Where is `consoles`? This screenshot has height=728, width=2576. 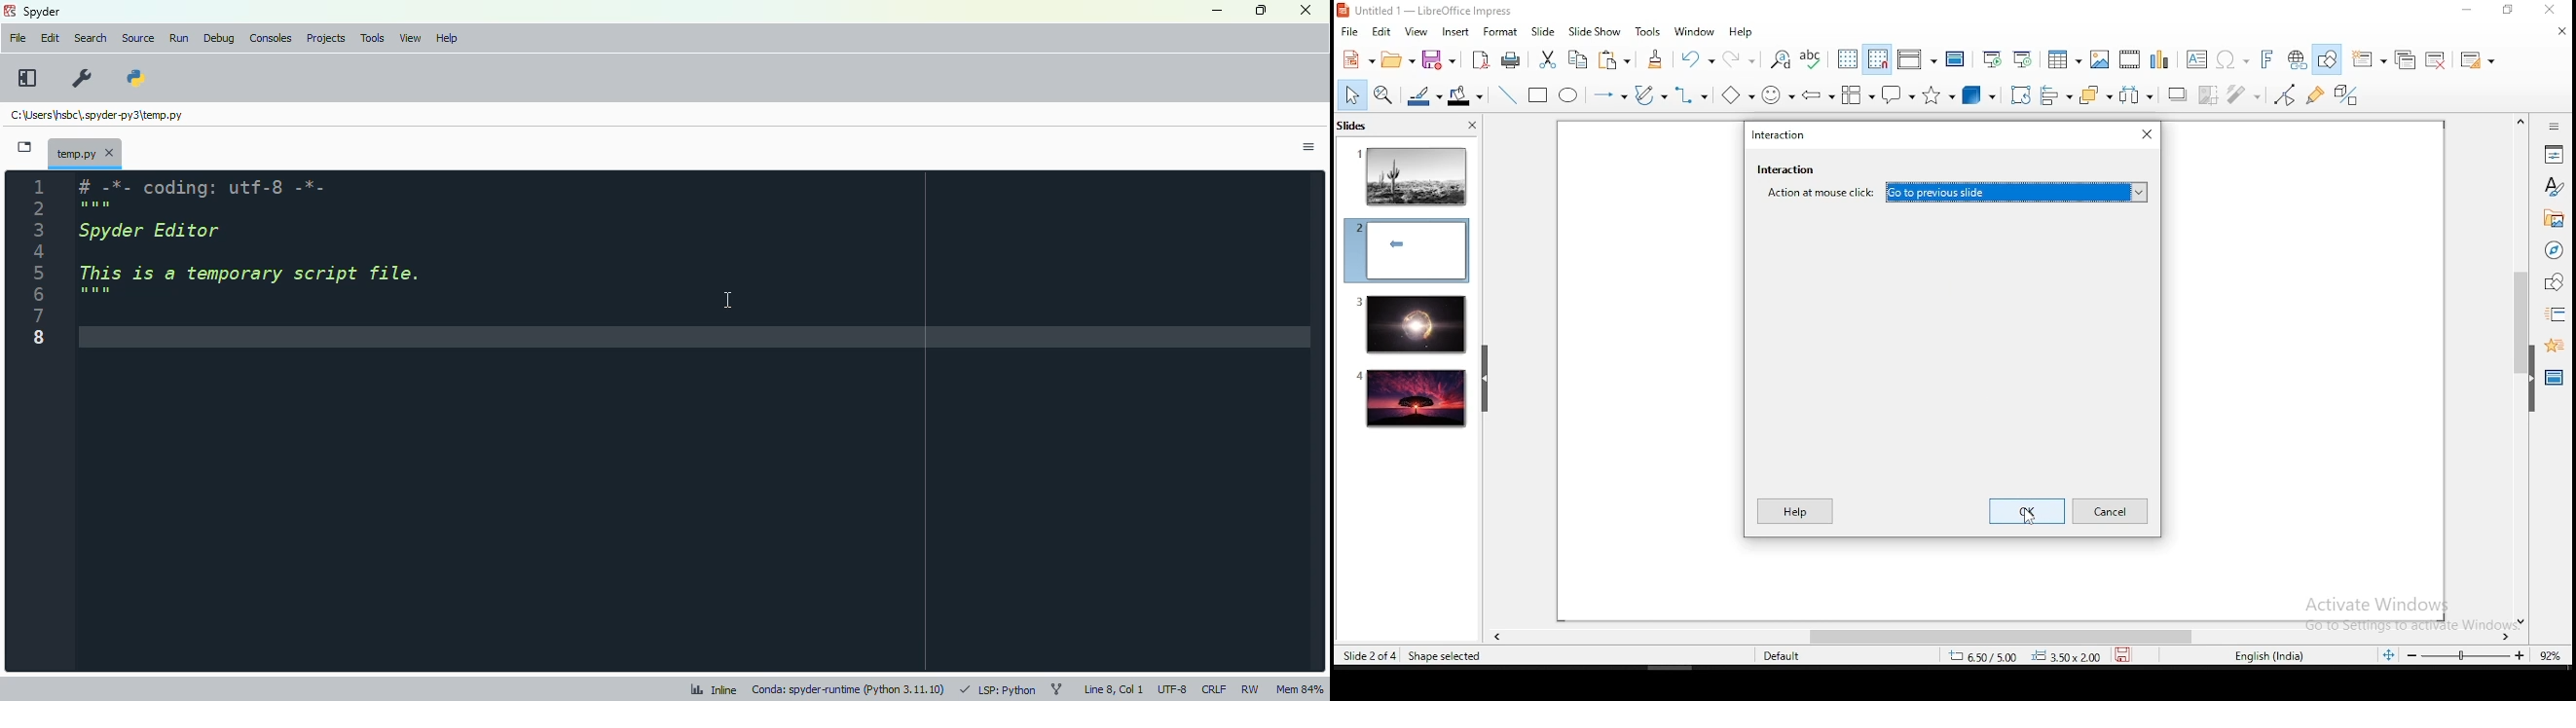
consoles is located at coordinates (271, 38).